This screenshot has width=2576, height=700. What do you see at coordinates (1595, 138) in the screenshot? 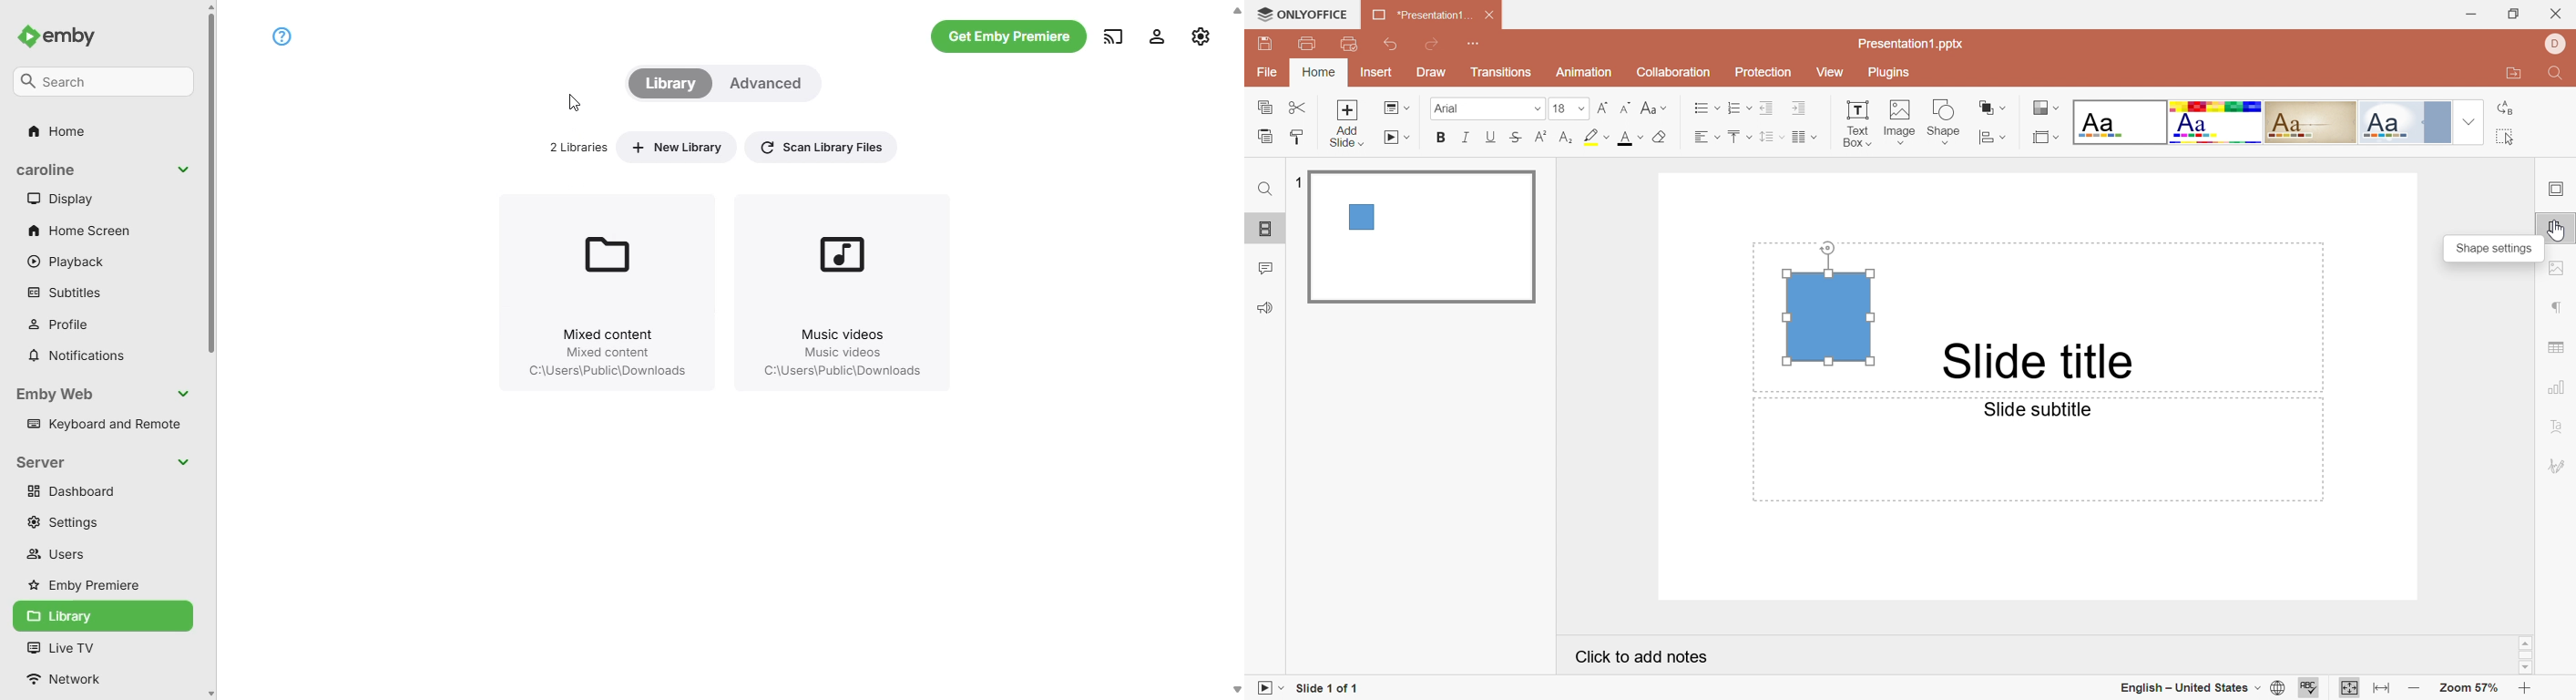
I see `Highlight color` at bounding box center [1595, 138].